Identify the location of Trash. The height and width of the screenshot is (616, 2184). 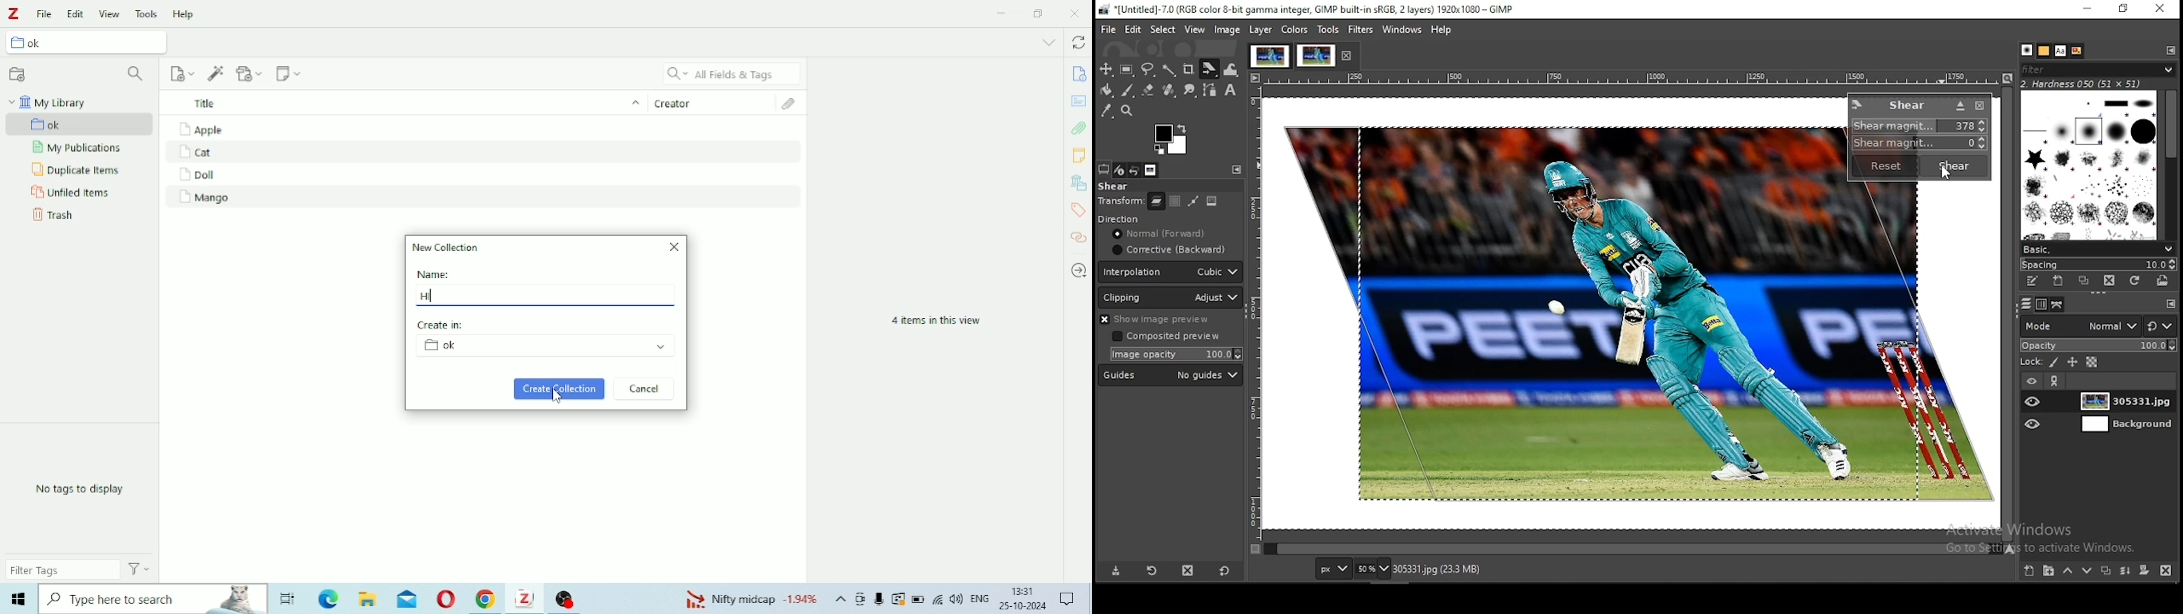
(55, 215).